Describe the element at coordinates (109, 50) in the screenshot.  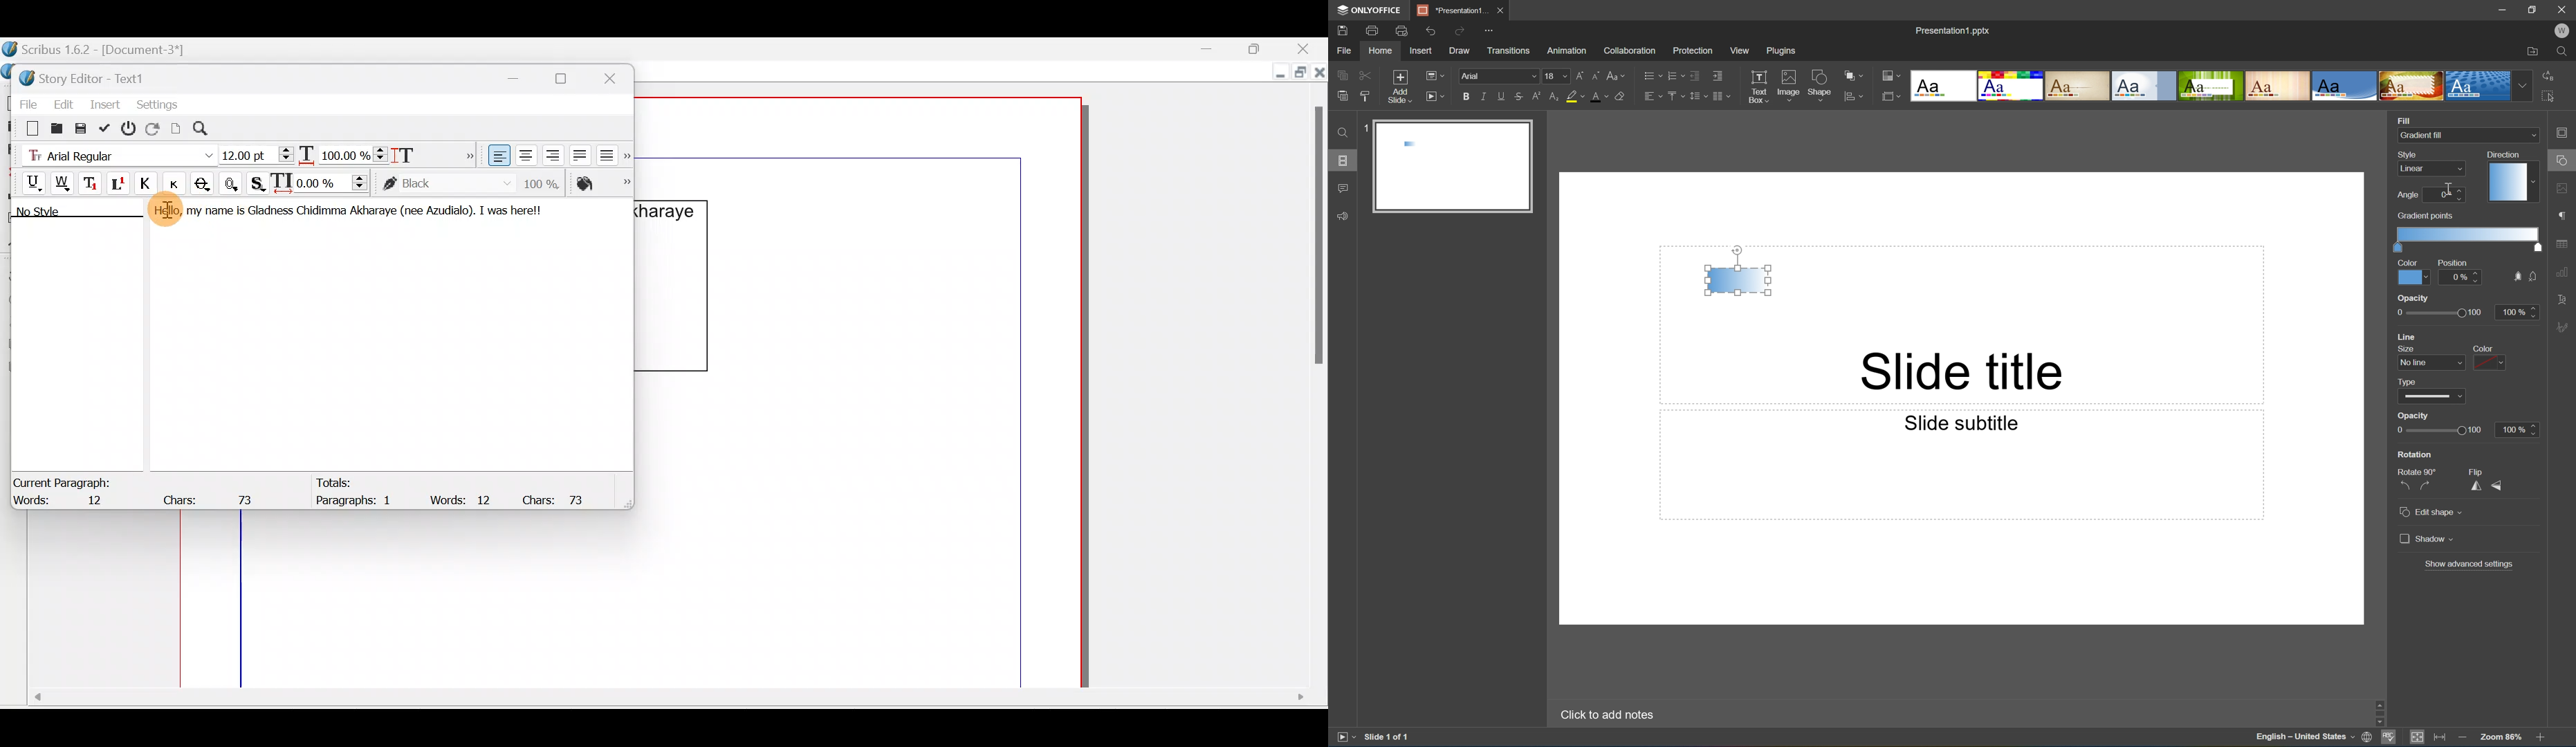
I see `Scribus 1.6.2 - [Document-3*]` at that location.